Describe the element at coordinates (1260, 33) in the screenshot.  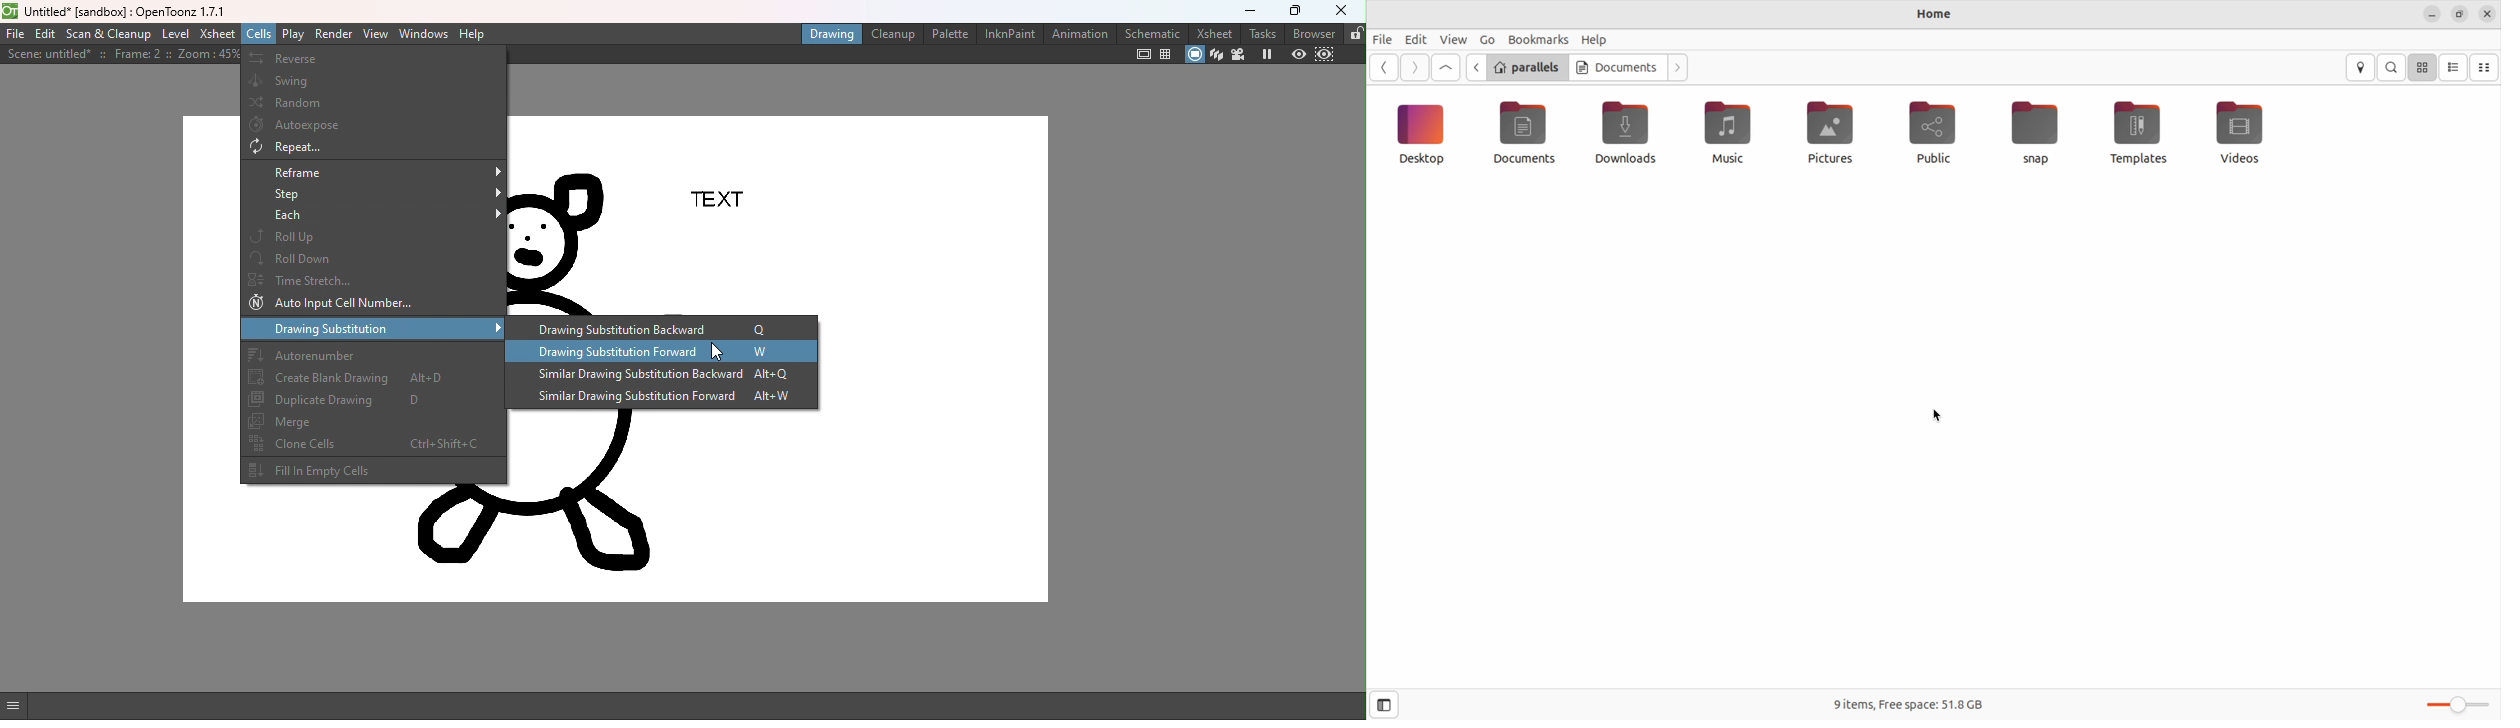
I see `tasks` at that location.